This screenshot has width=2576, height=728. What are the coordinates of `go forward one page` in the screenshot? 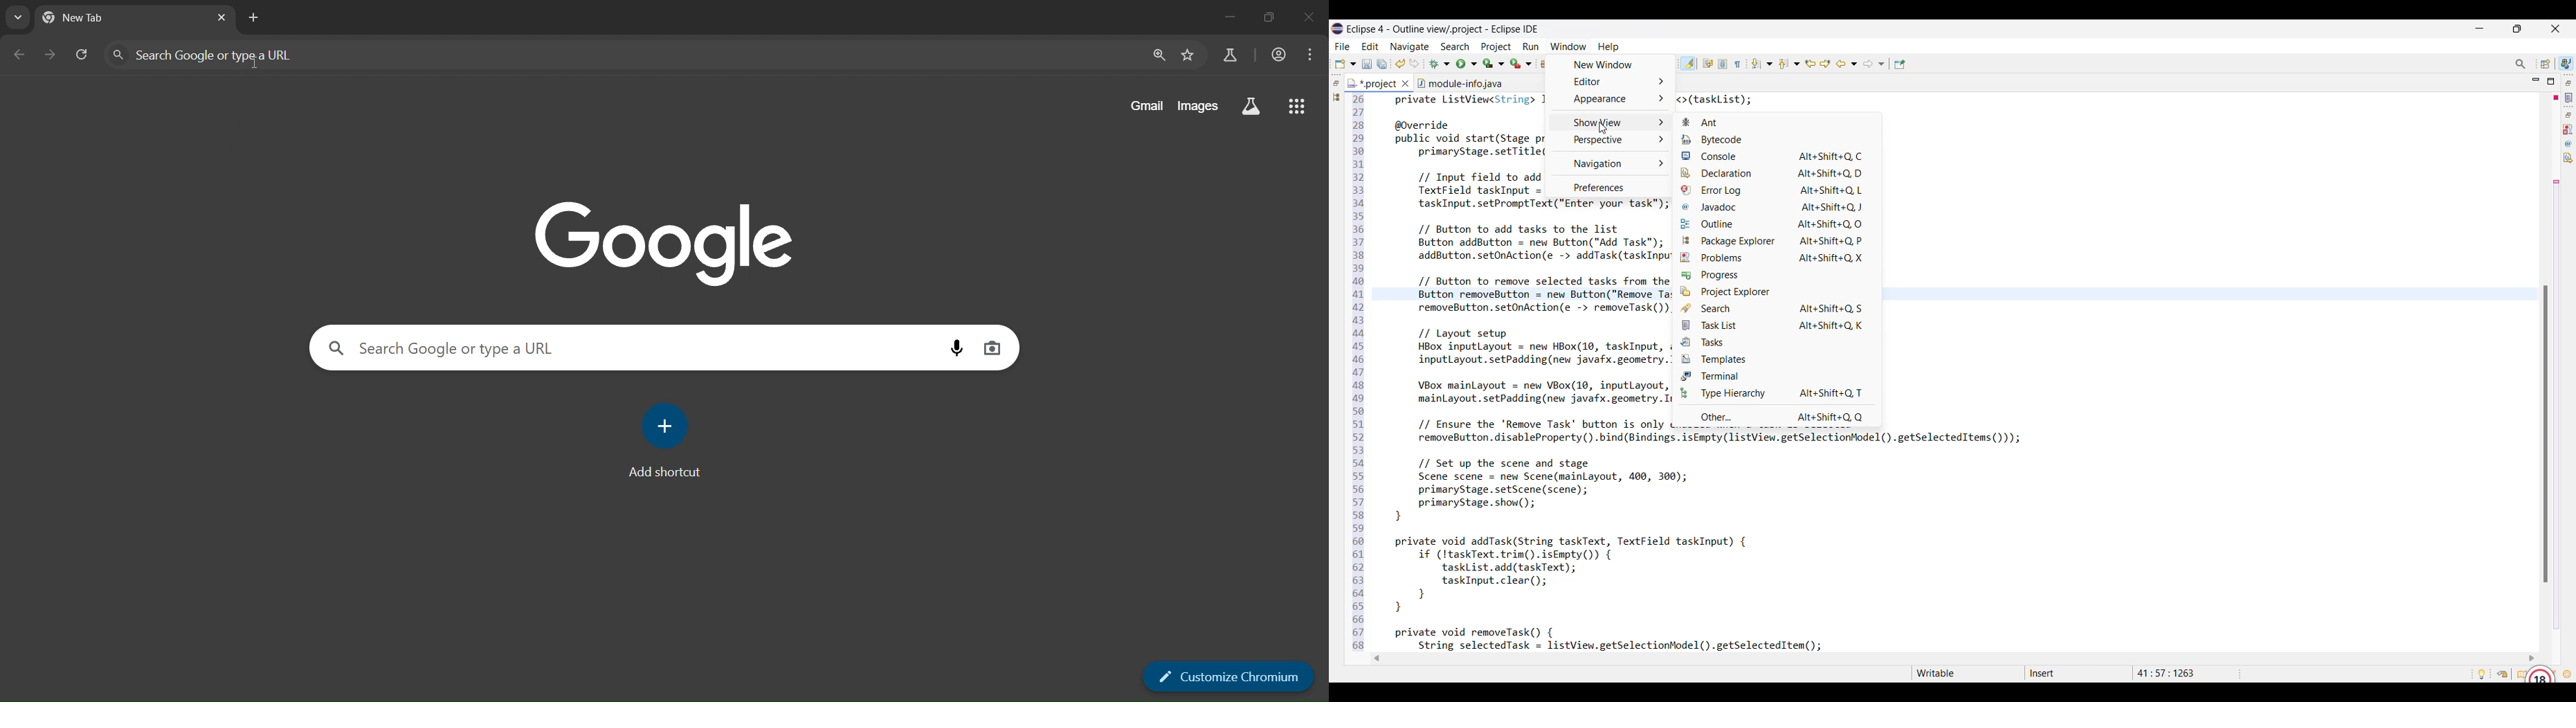 It's located at (49, 55).